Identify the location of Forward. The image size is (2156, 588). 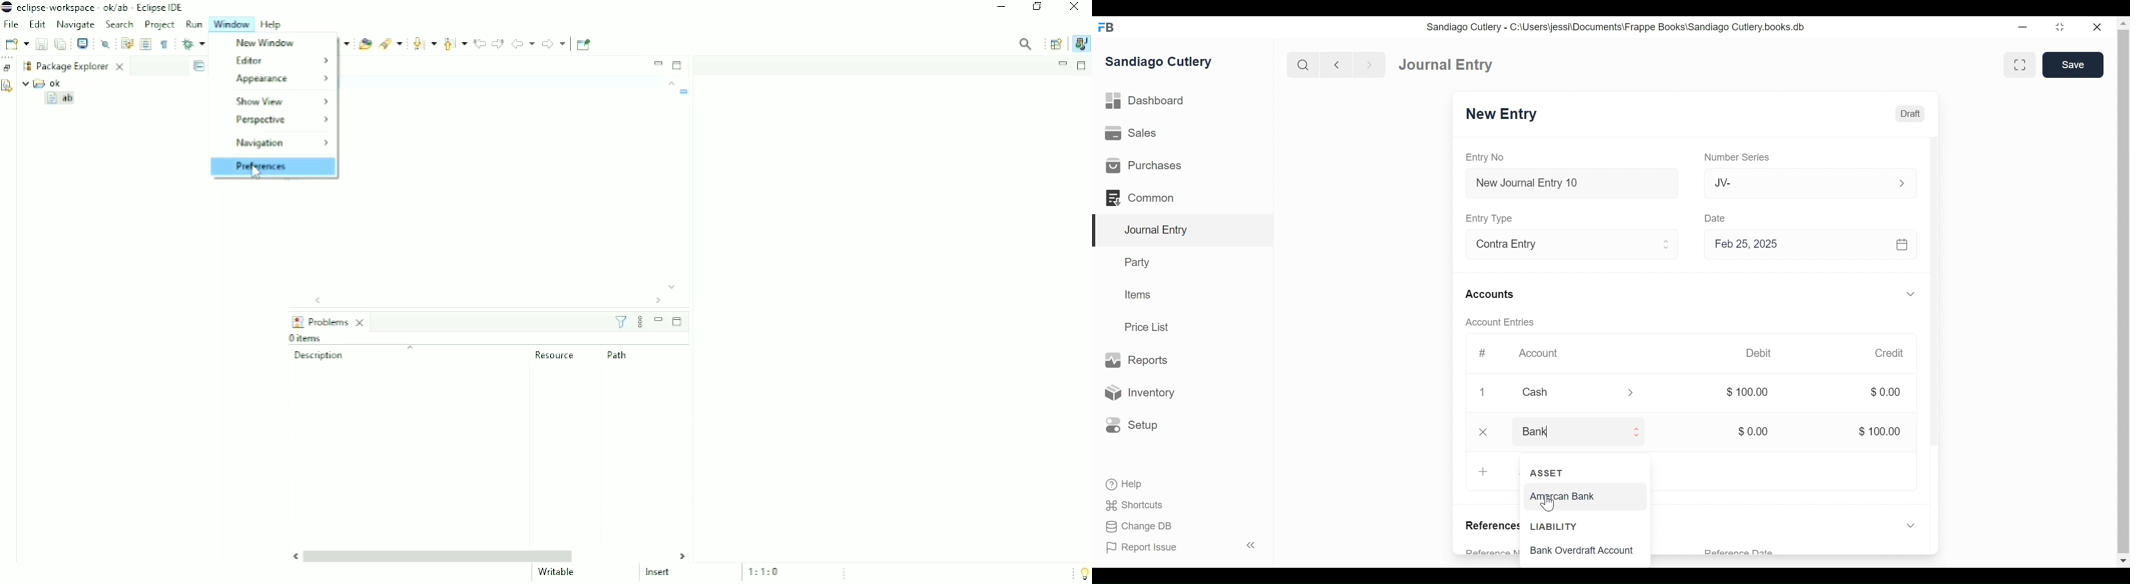
(555, 43).